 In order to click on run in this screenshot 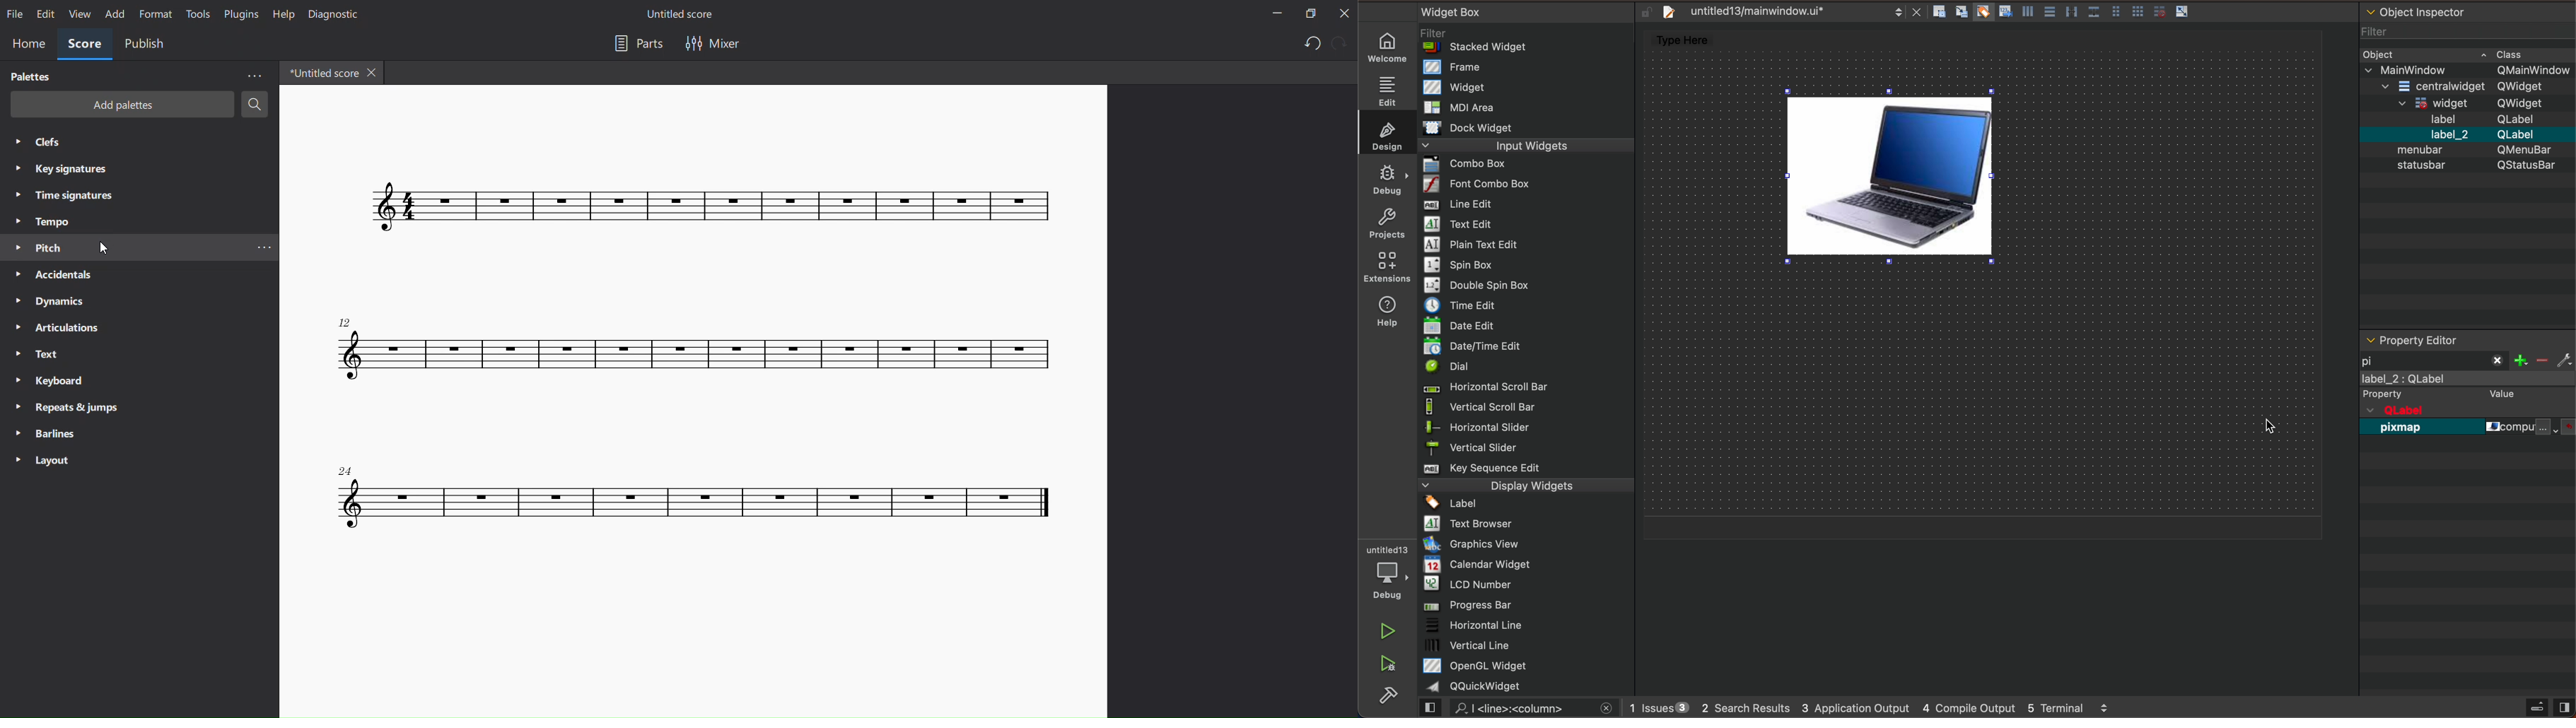, I will do `click(1387, 629)`.